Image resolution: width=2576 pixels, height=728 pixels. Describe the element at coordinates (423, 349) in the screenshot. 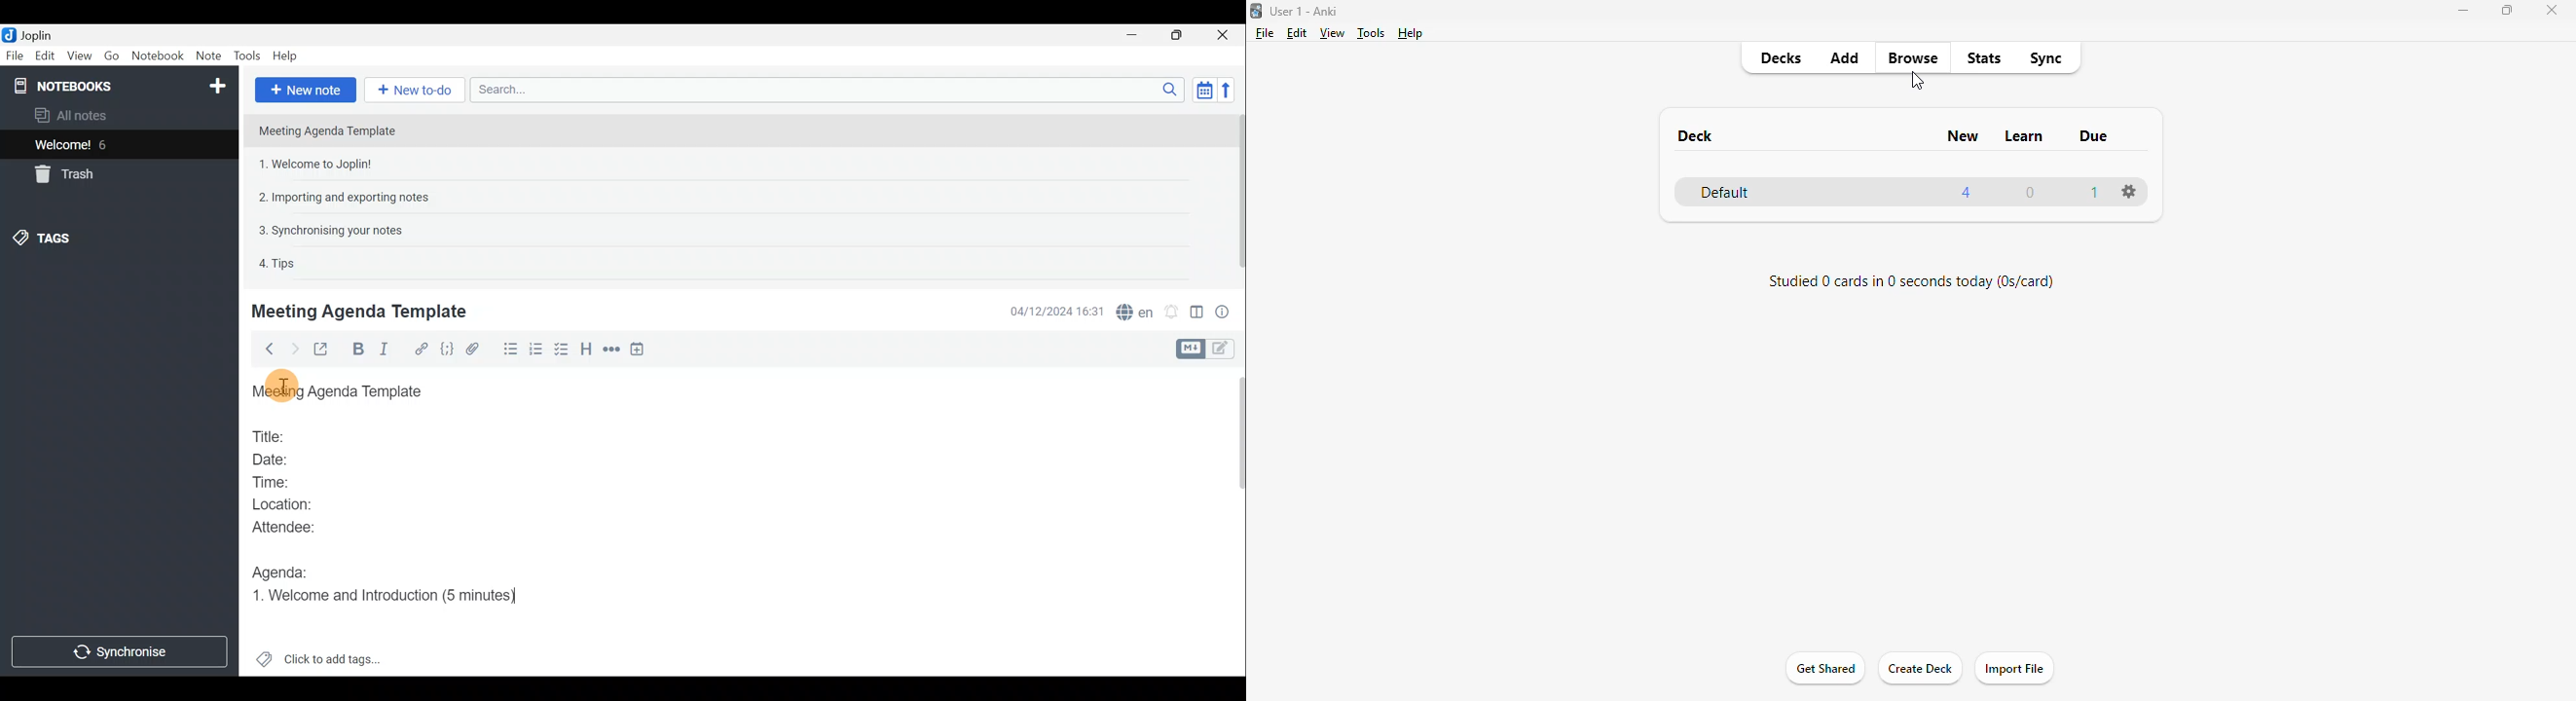

I see `Hyperlink` at that location.